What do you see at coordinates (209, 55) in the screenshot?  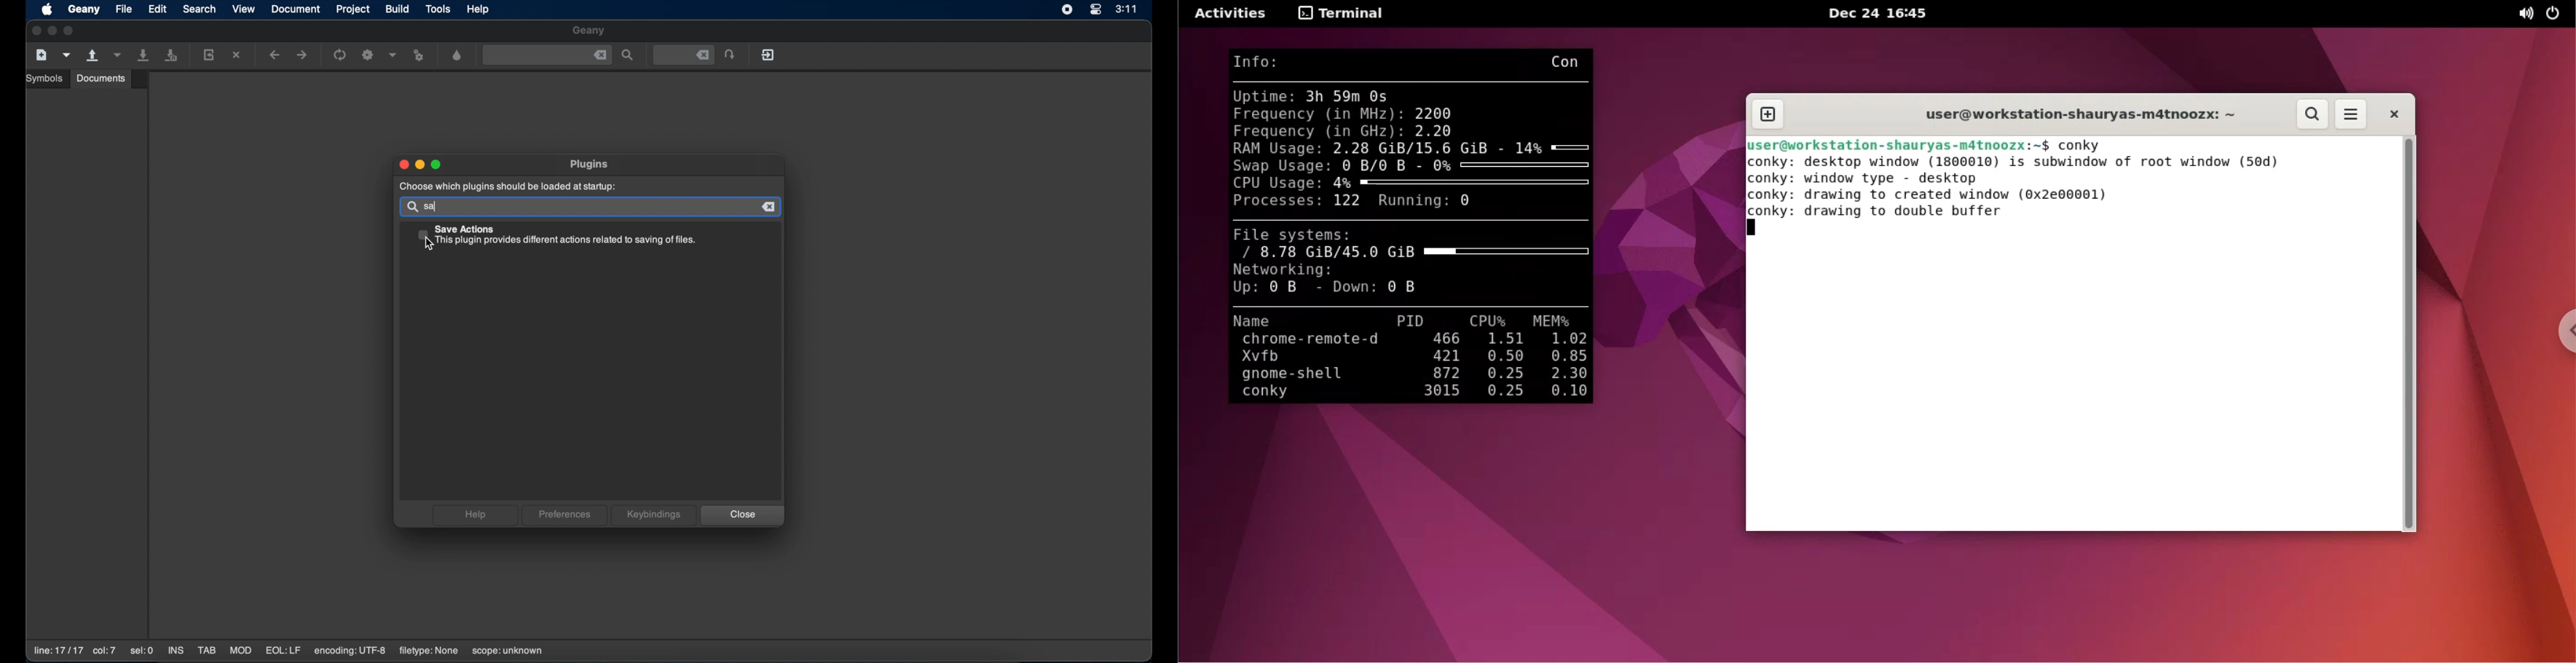 I see `reload the current file` at bounding box center [209, 55].